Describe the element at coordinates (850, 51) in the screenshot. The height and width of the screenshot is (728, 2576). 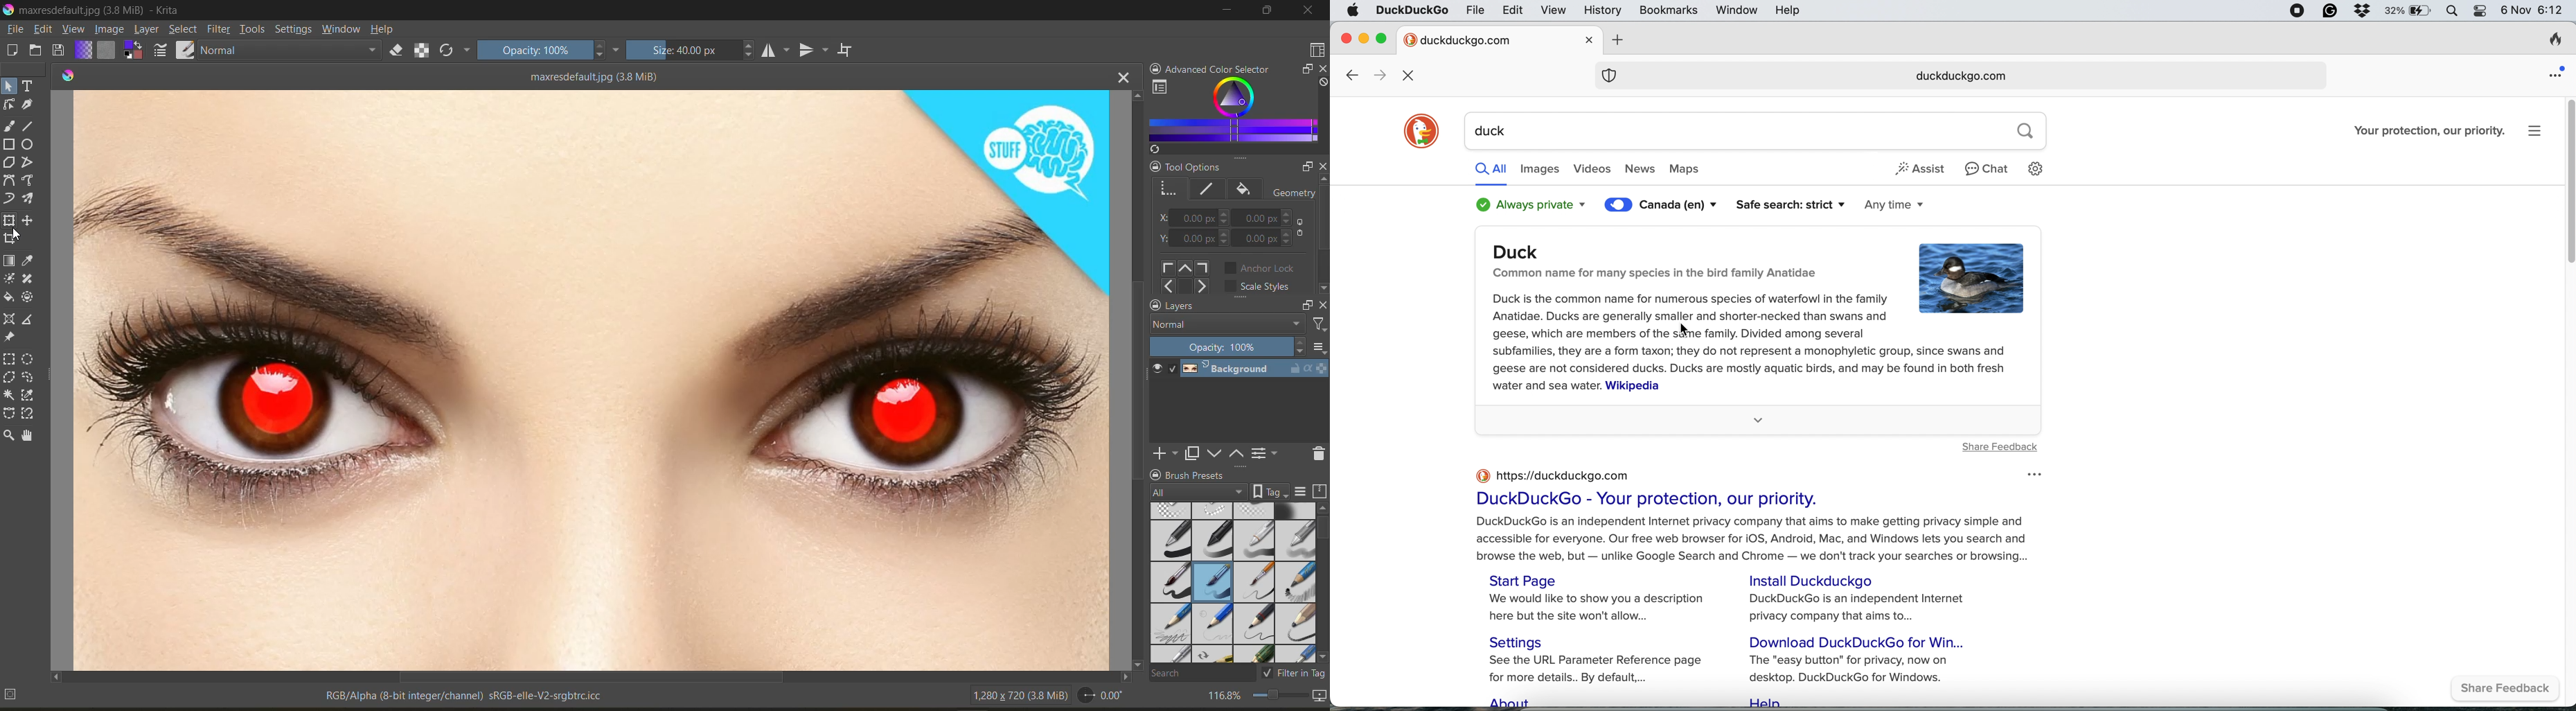
I see `wrap around mode` at that location.